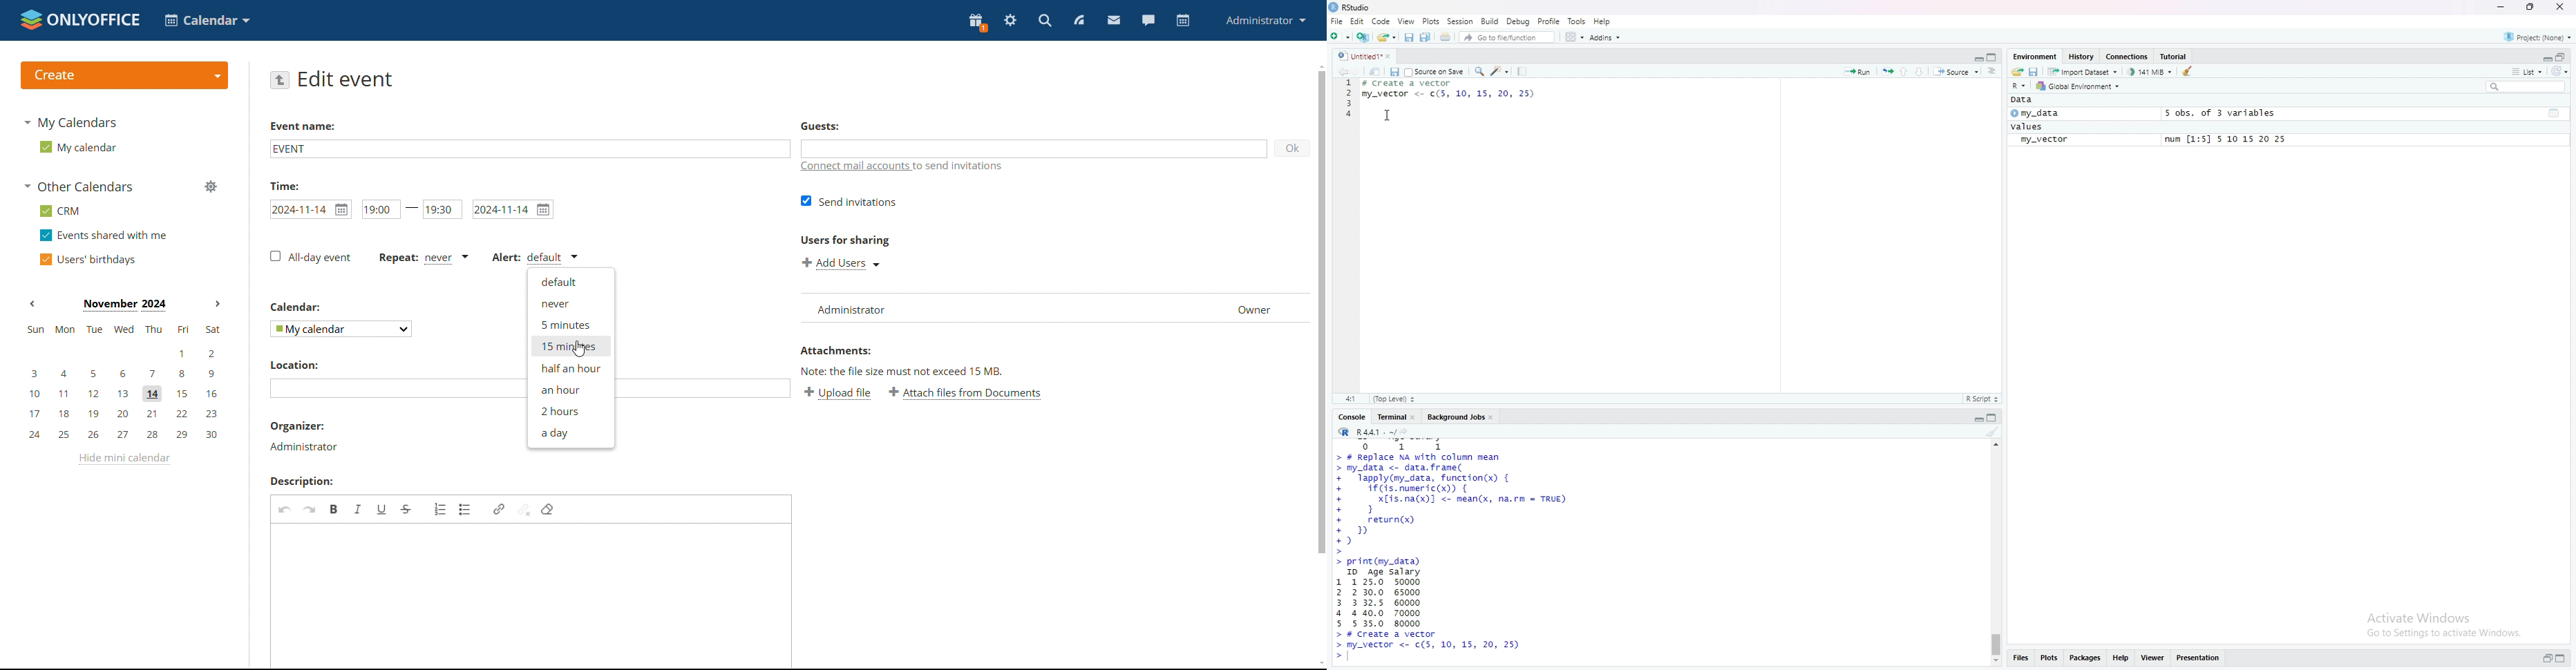 This screenshot has height=672, width=2576. What do you see at coordinates (1394, 399) in the screenshot?
I see `top level` at bounding box center [1394, 399].